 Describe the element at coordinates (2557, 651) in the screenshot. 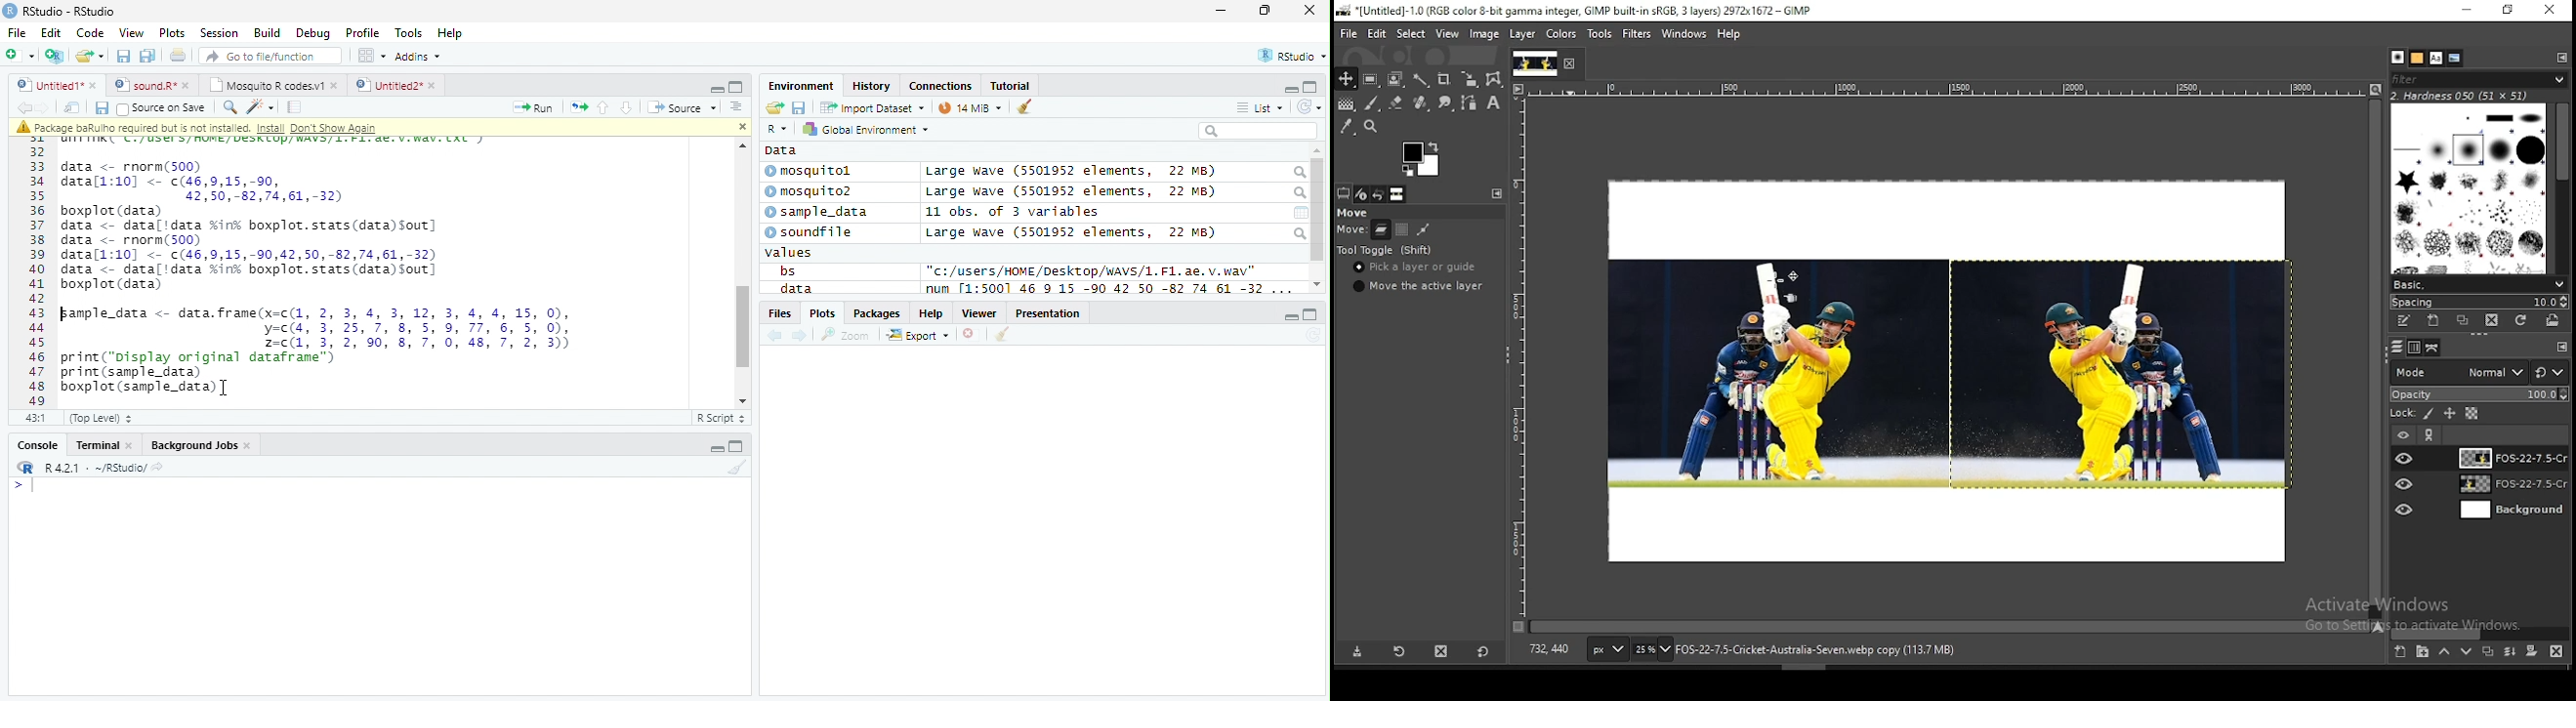

I see `delete layer` at that location.